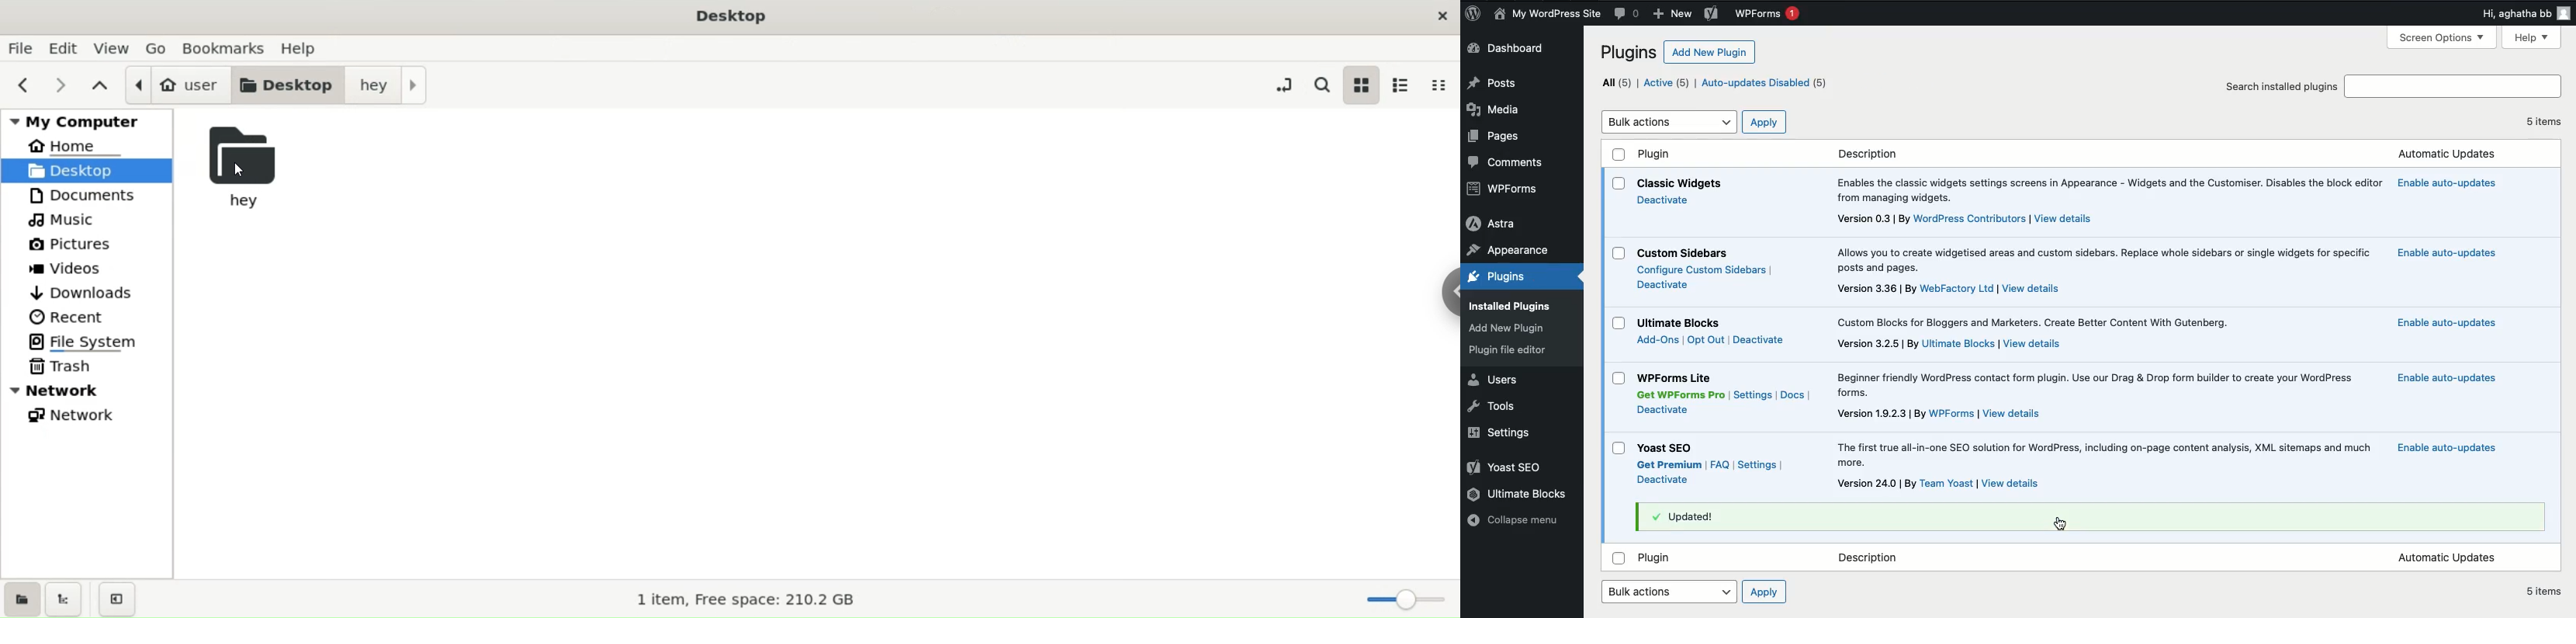 This screenshot has width=2576, height=644. Describe the element at coordinates (1514, 306) in the screenshot. I see `Plugins` at that location.